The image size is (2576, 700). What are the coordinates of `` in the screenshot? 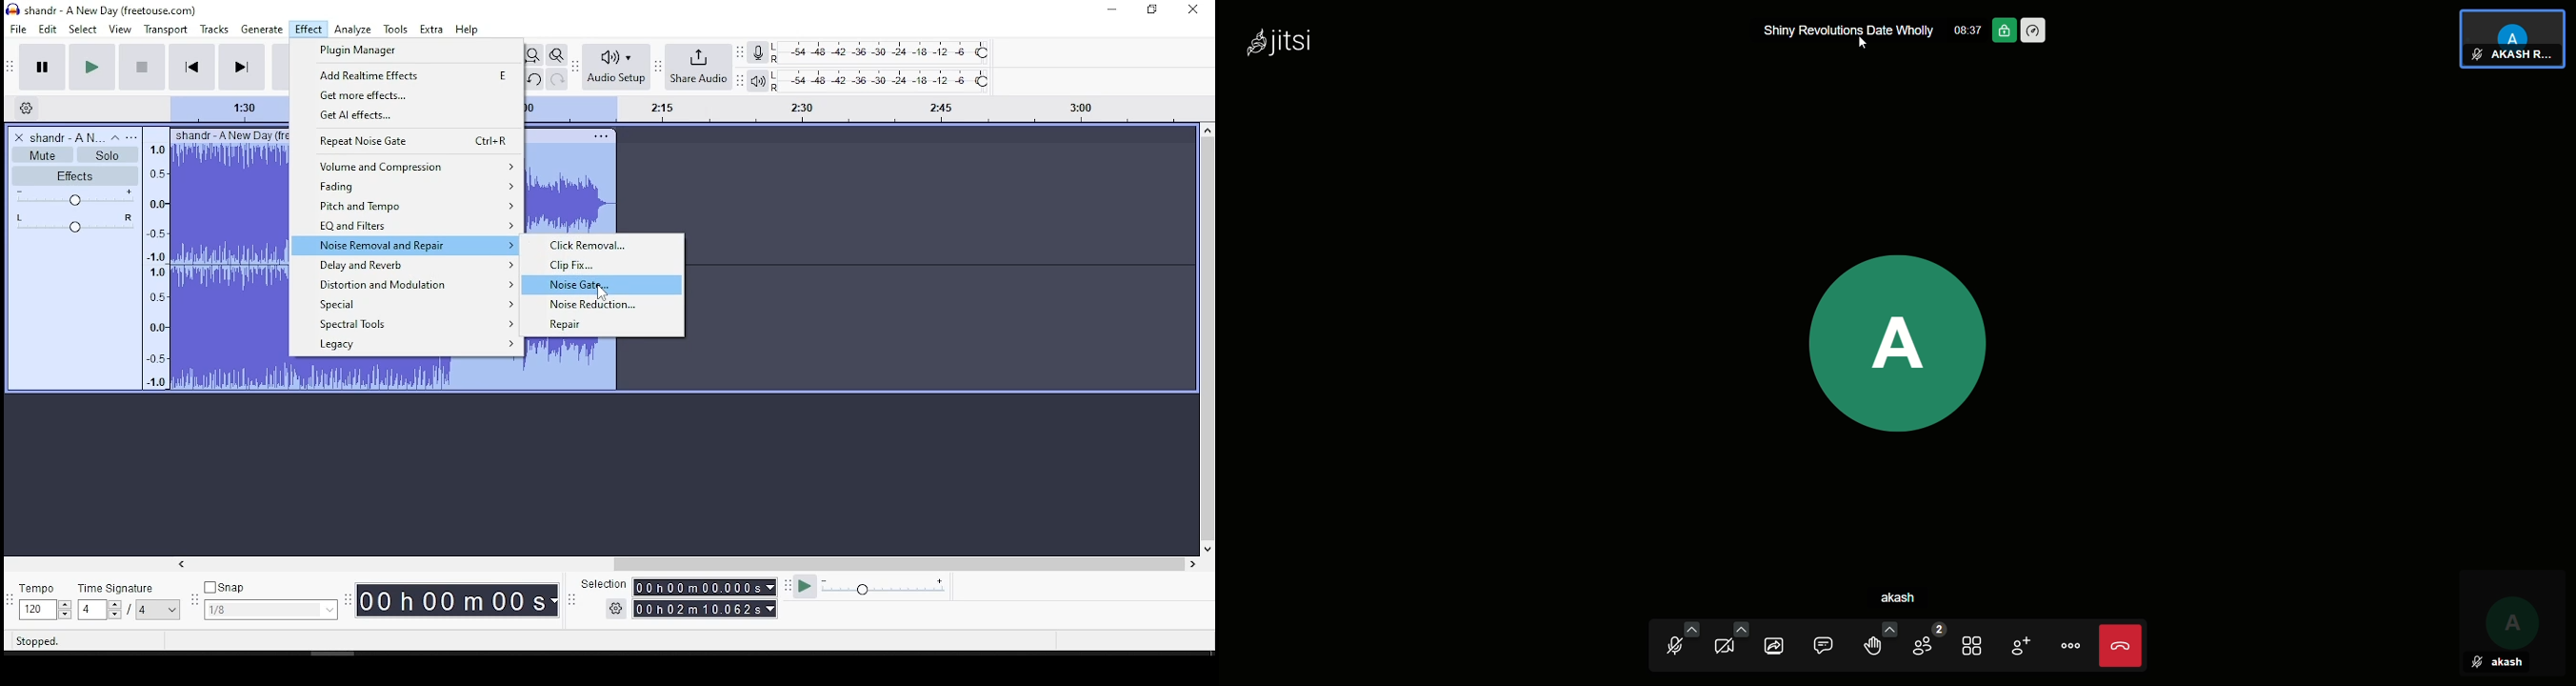 It's located at (429, 30).